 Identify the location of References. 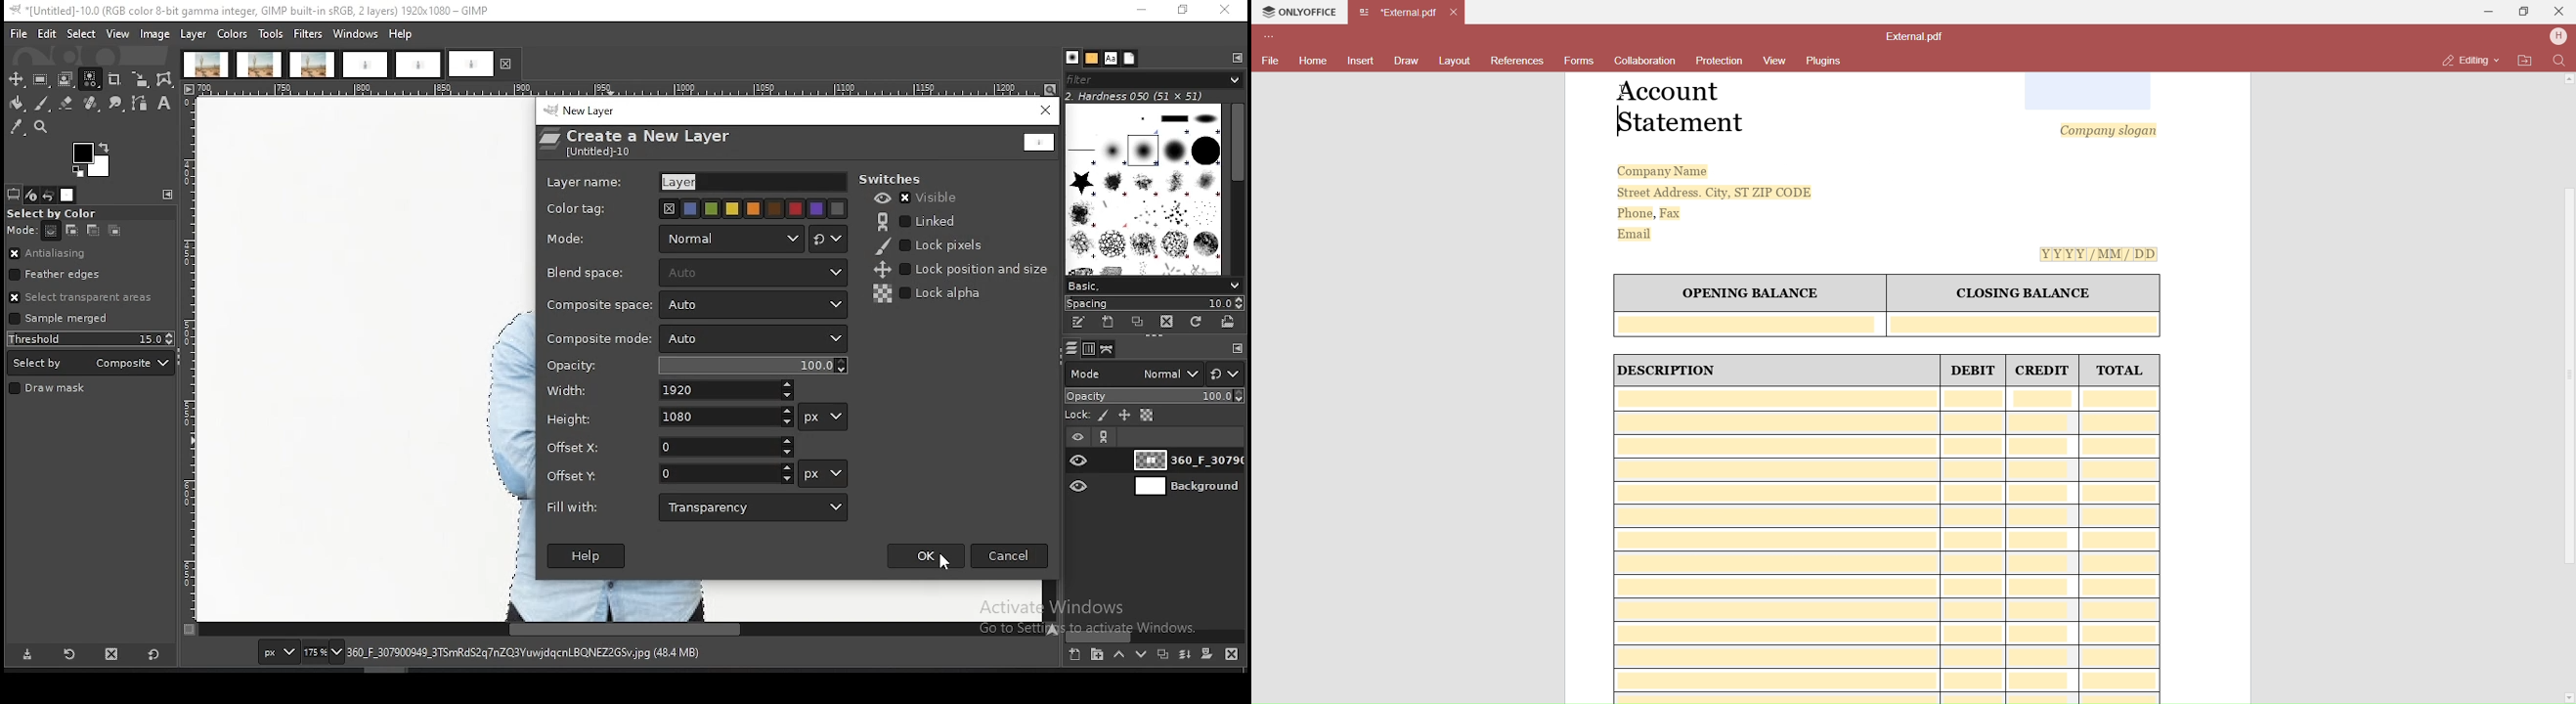
(1517, 63).